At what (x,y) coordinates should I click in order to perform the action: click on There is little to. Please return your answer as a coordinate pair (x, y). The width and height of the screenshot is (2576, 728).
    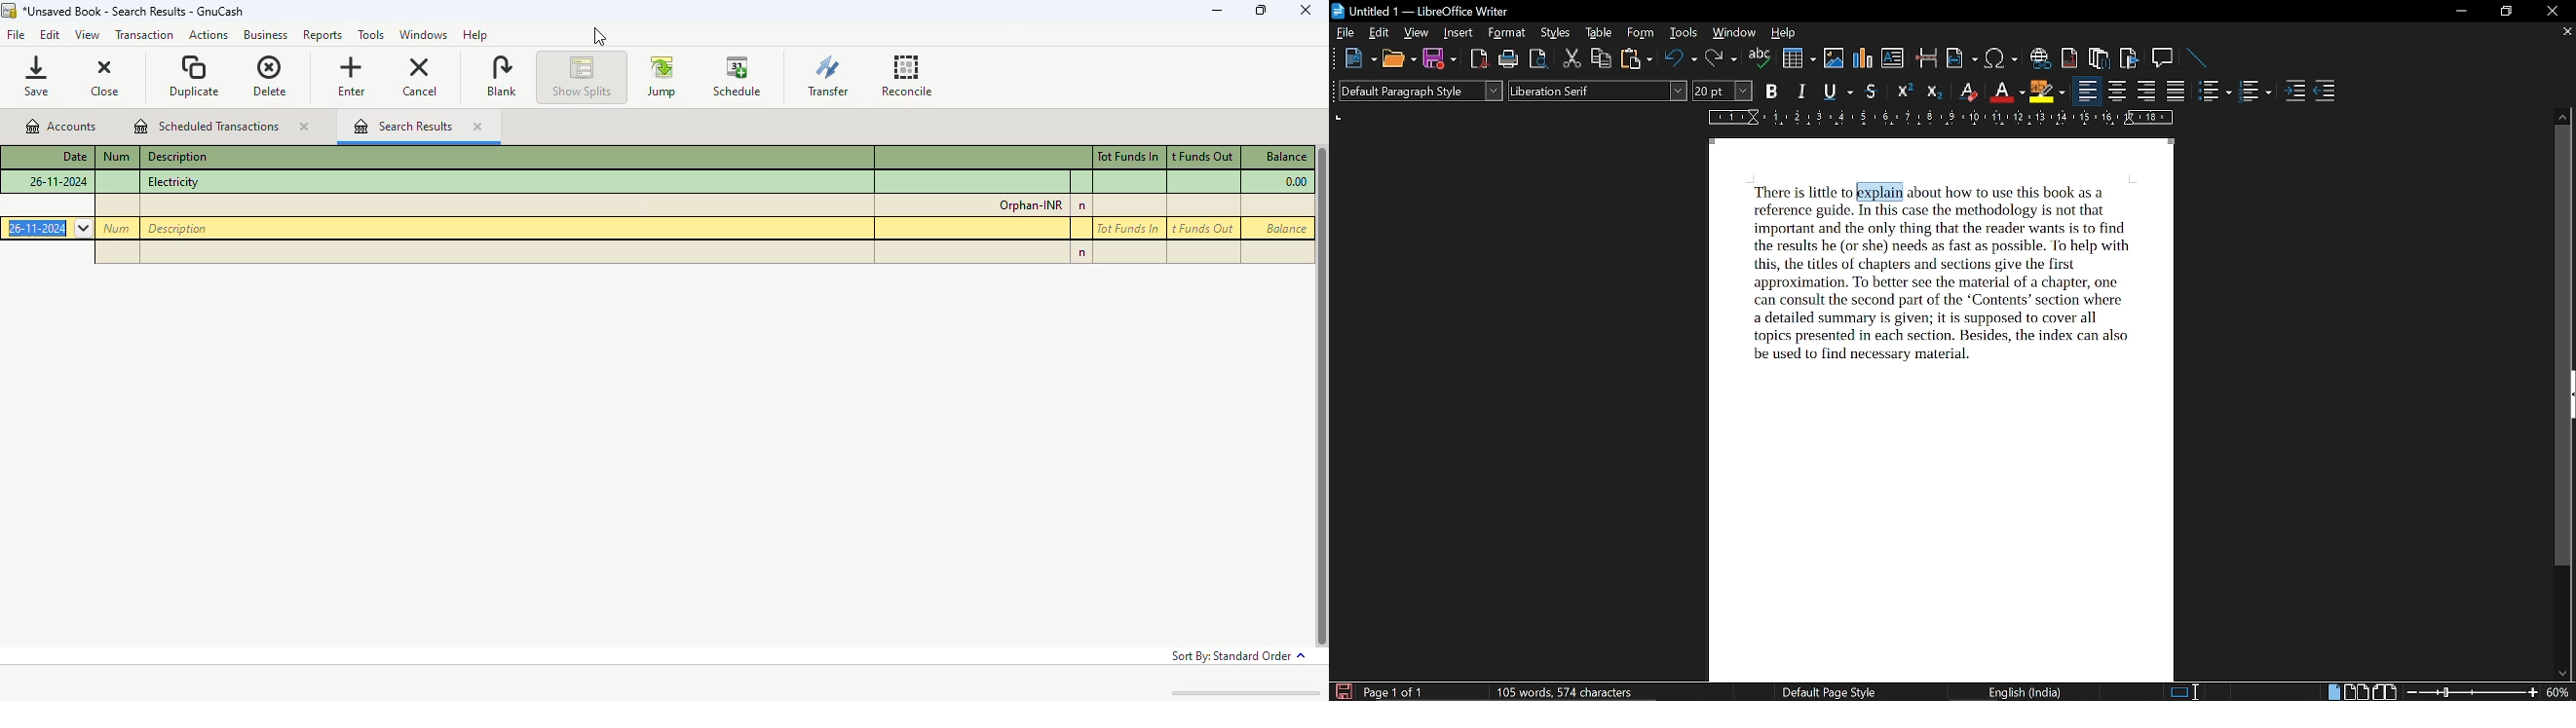
    Looking at the image, I should click on (1796, 191).